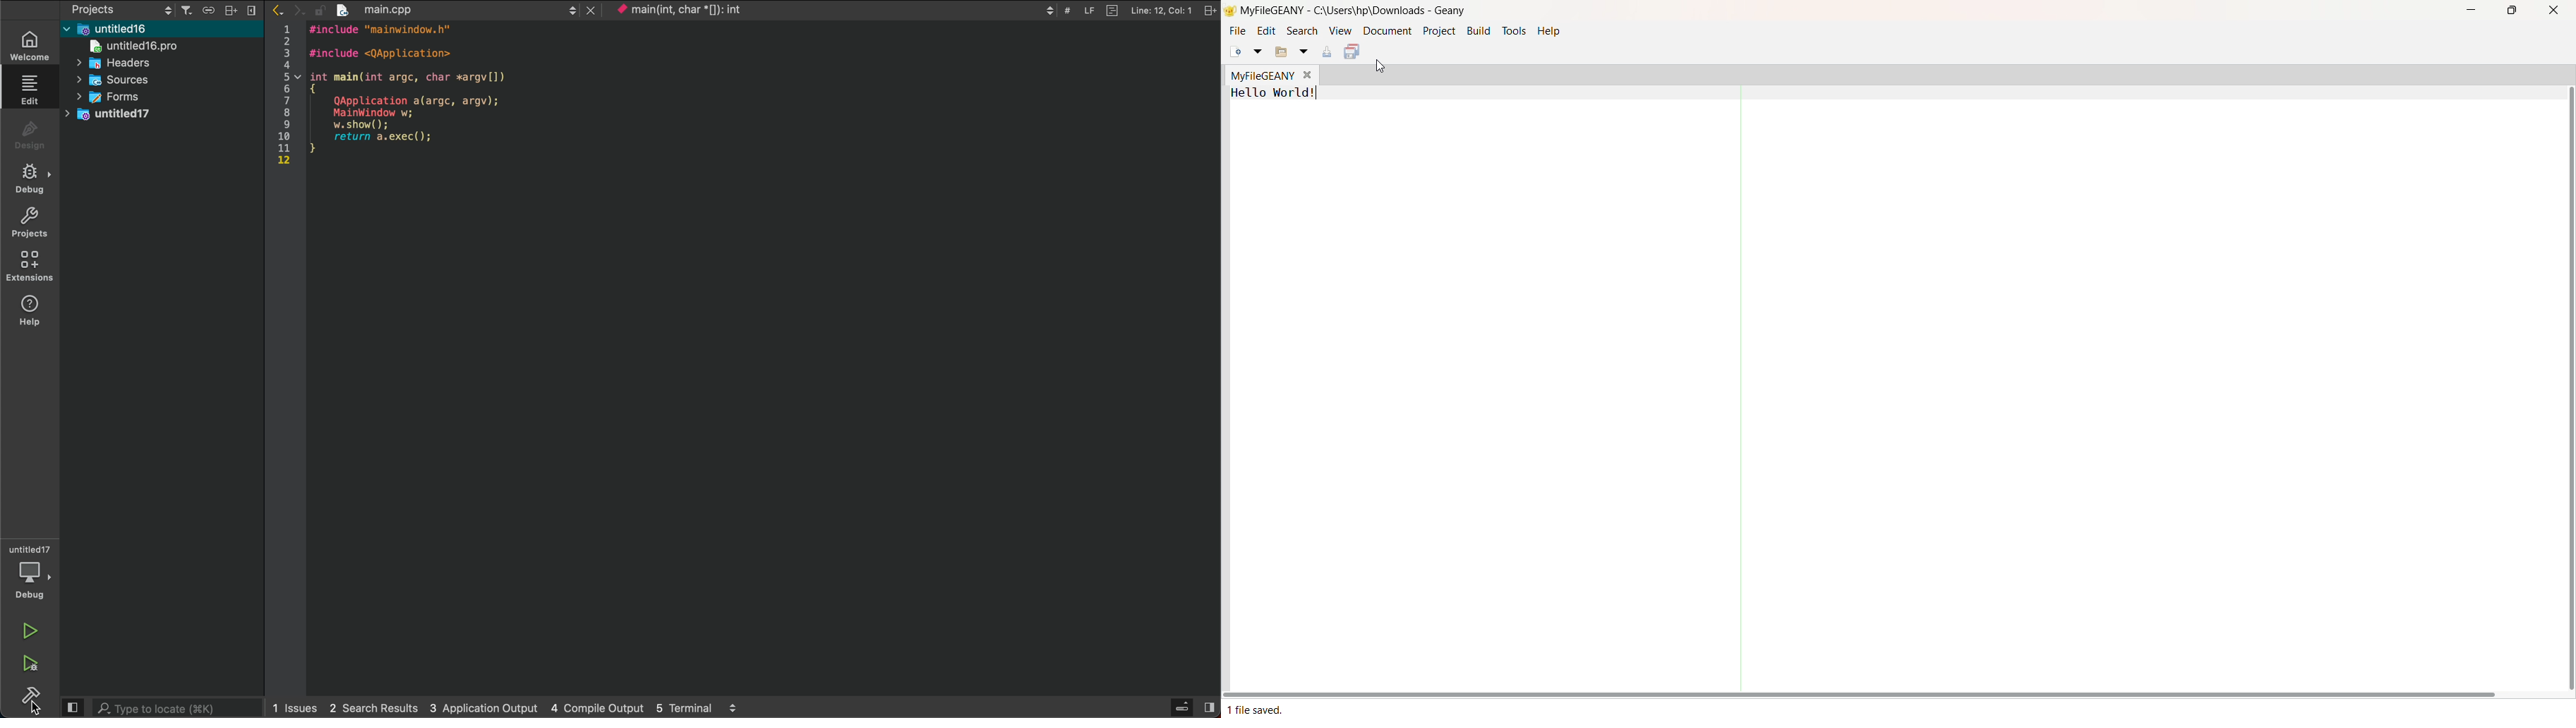 Image resolution: width=2576 pixels, height=728 pixels. I want to click on run, so click(29, 630).